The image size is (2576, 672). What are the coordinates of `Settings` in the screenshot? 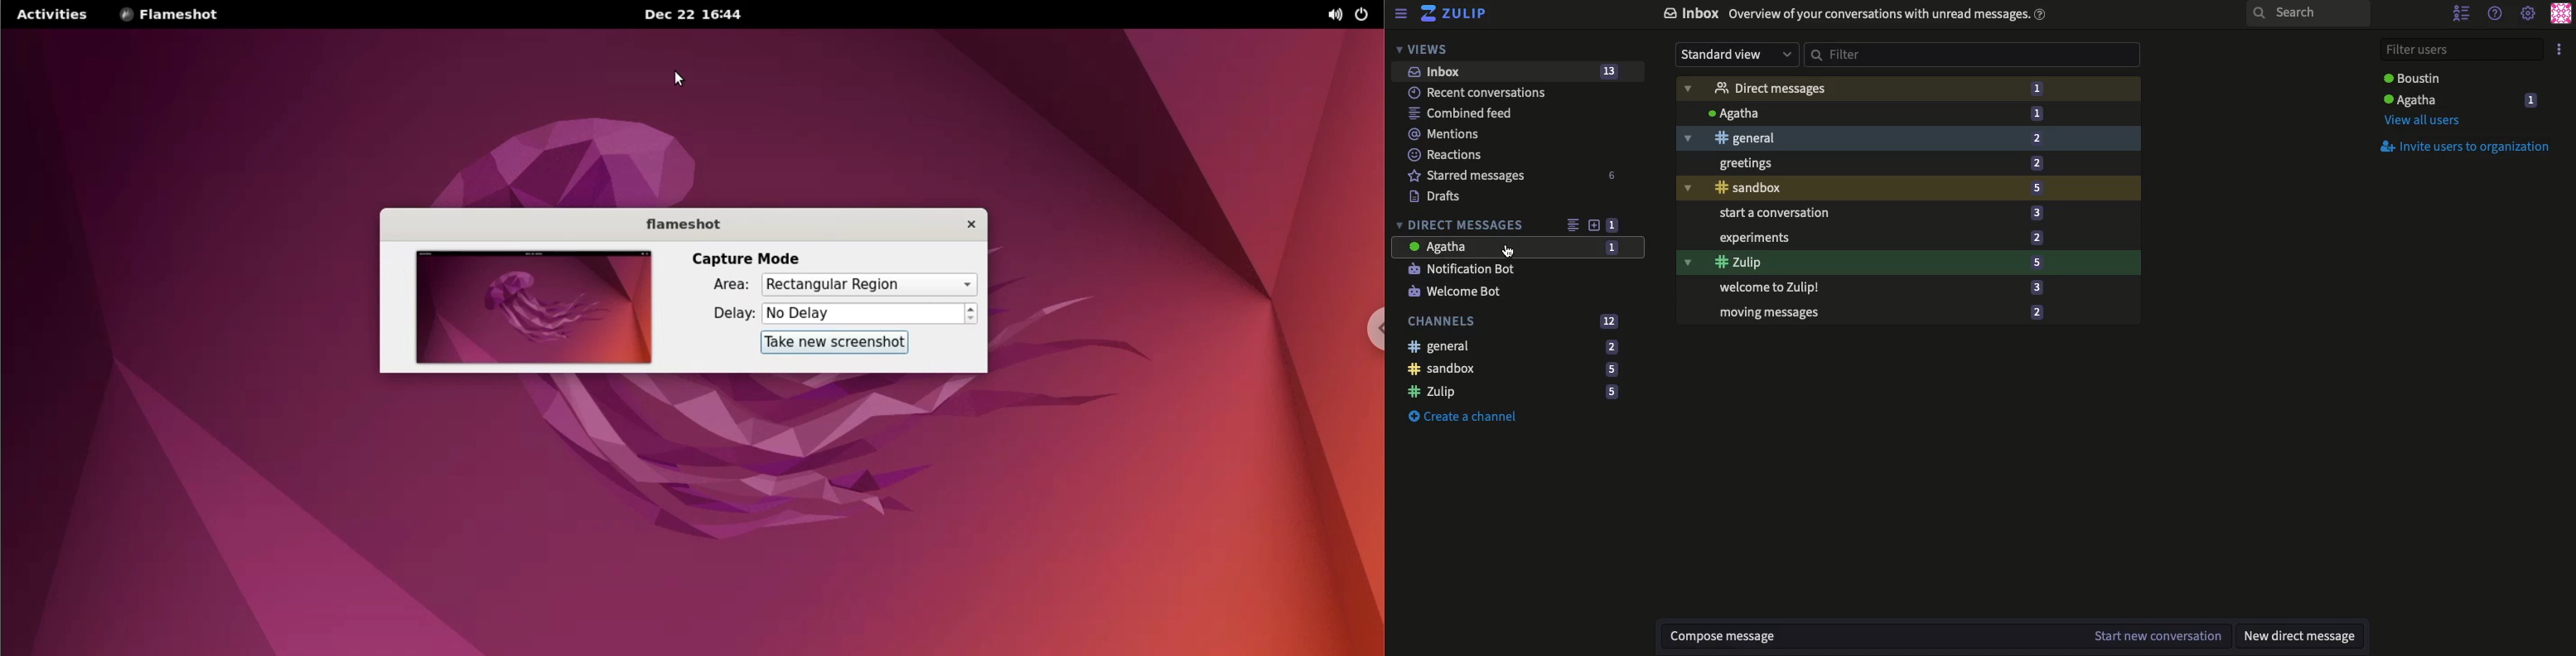 It's located at (2528, 15).